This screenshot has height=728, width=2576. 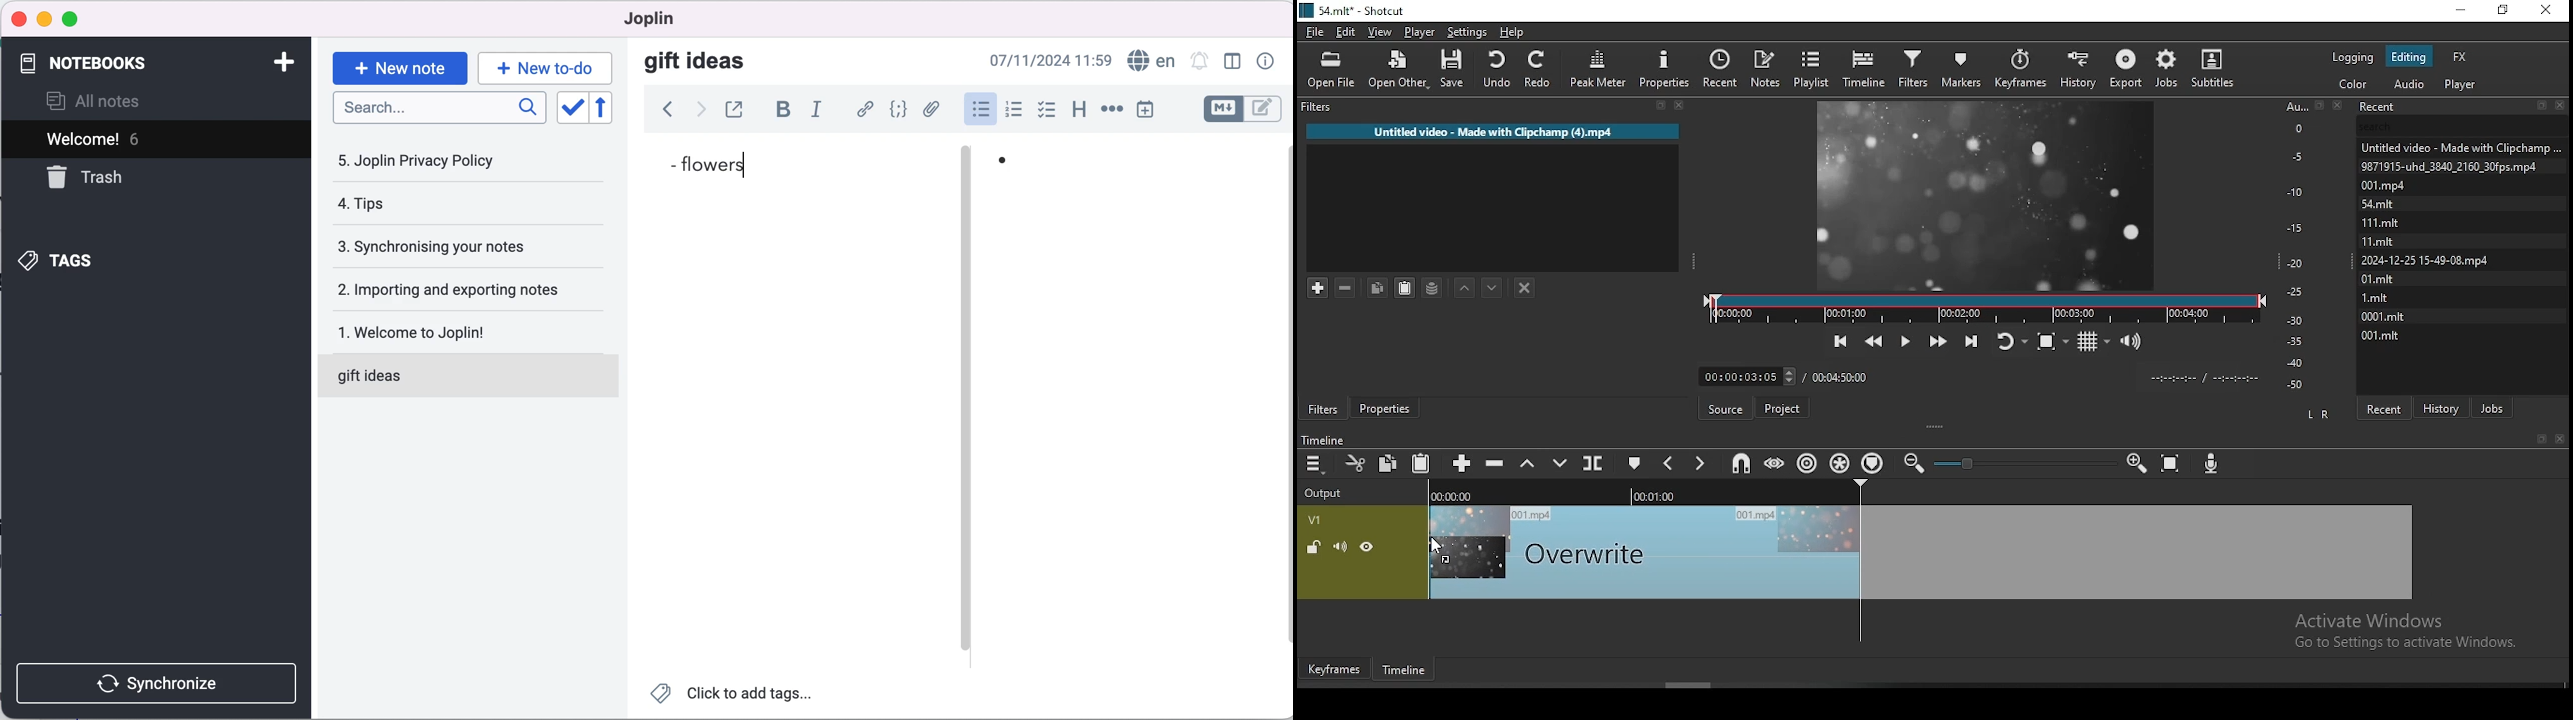 I want to click on heading, so click(x=1078, y=109).